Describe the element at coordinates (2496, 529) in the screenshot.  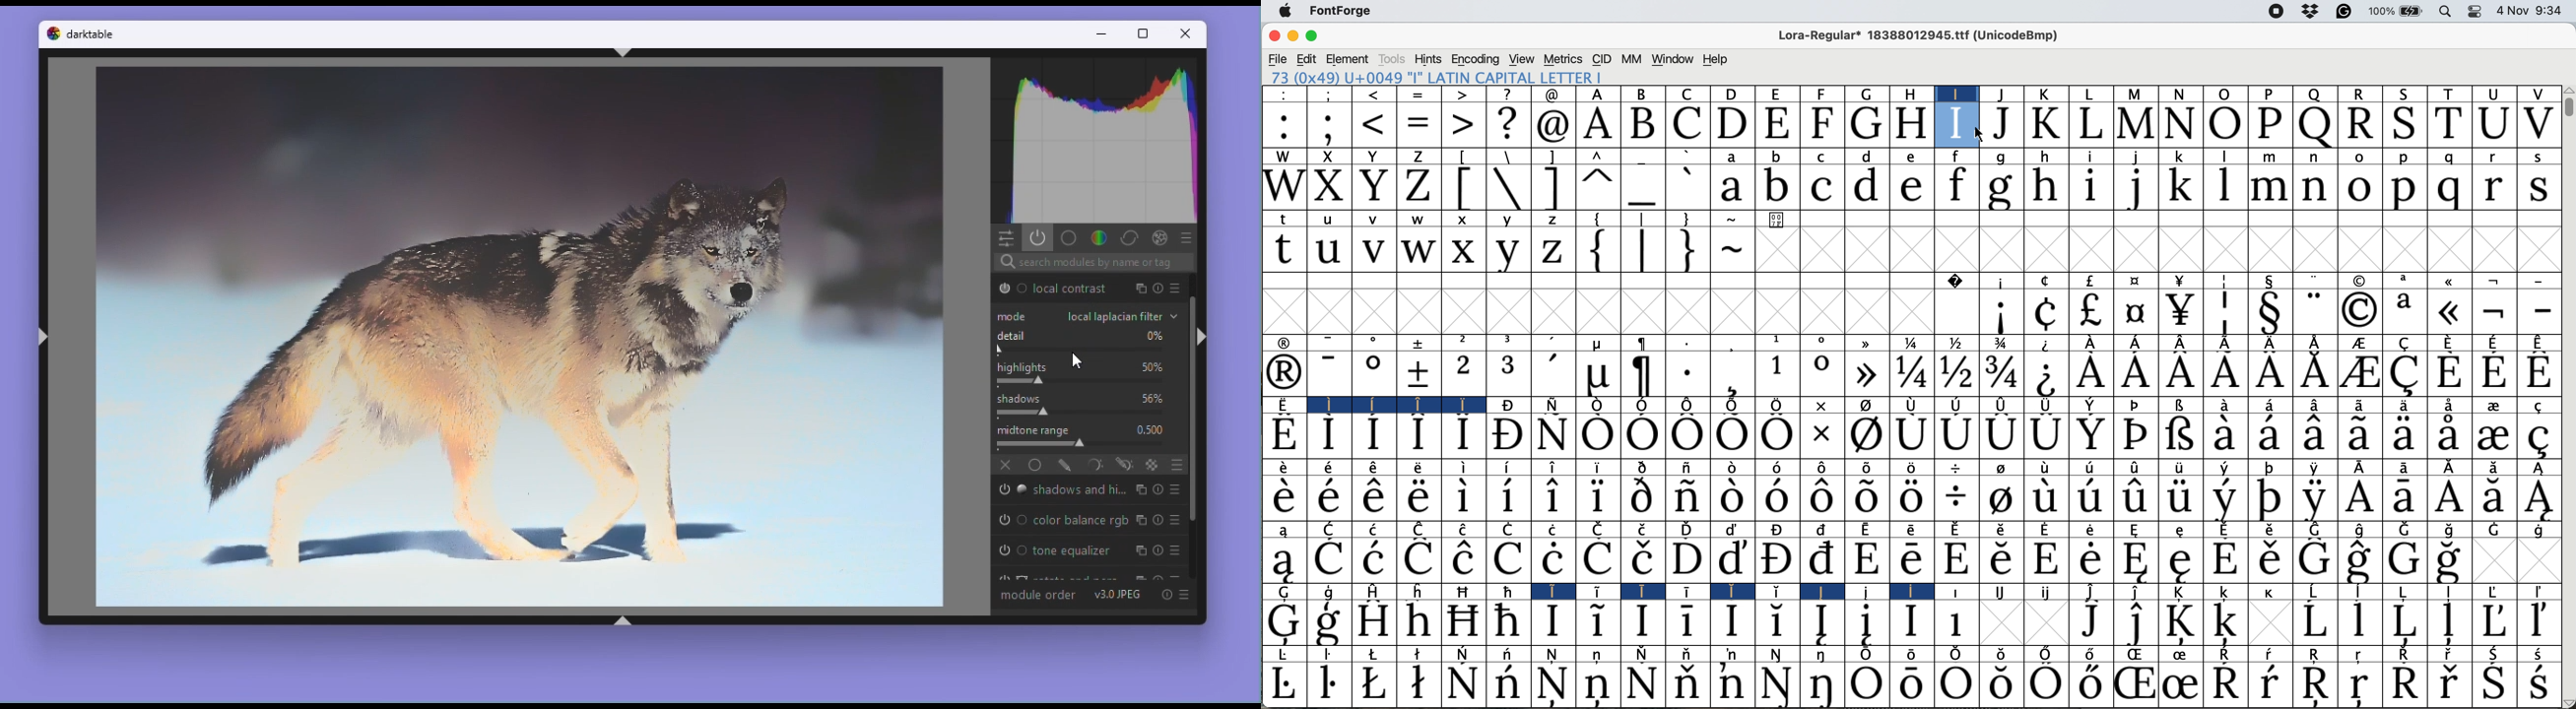
I see `` at that location.